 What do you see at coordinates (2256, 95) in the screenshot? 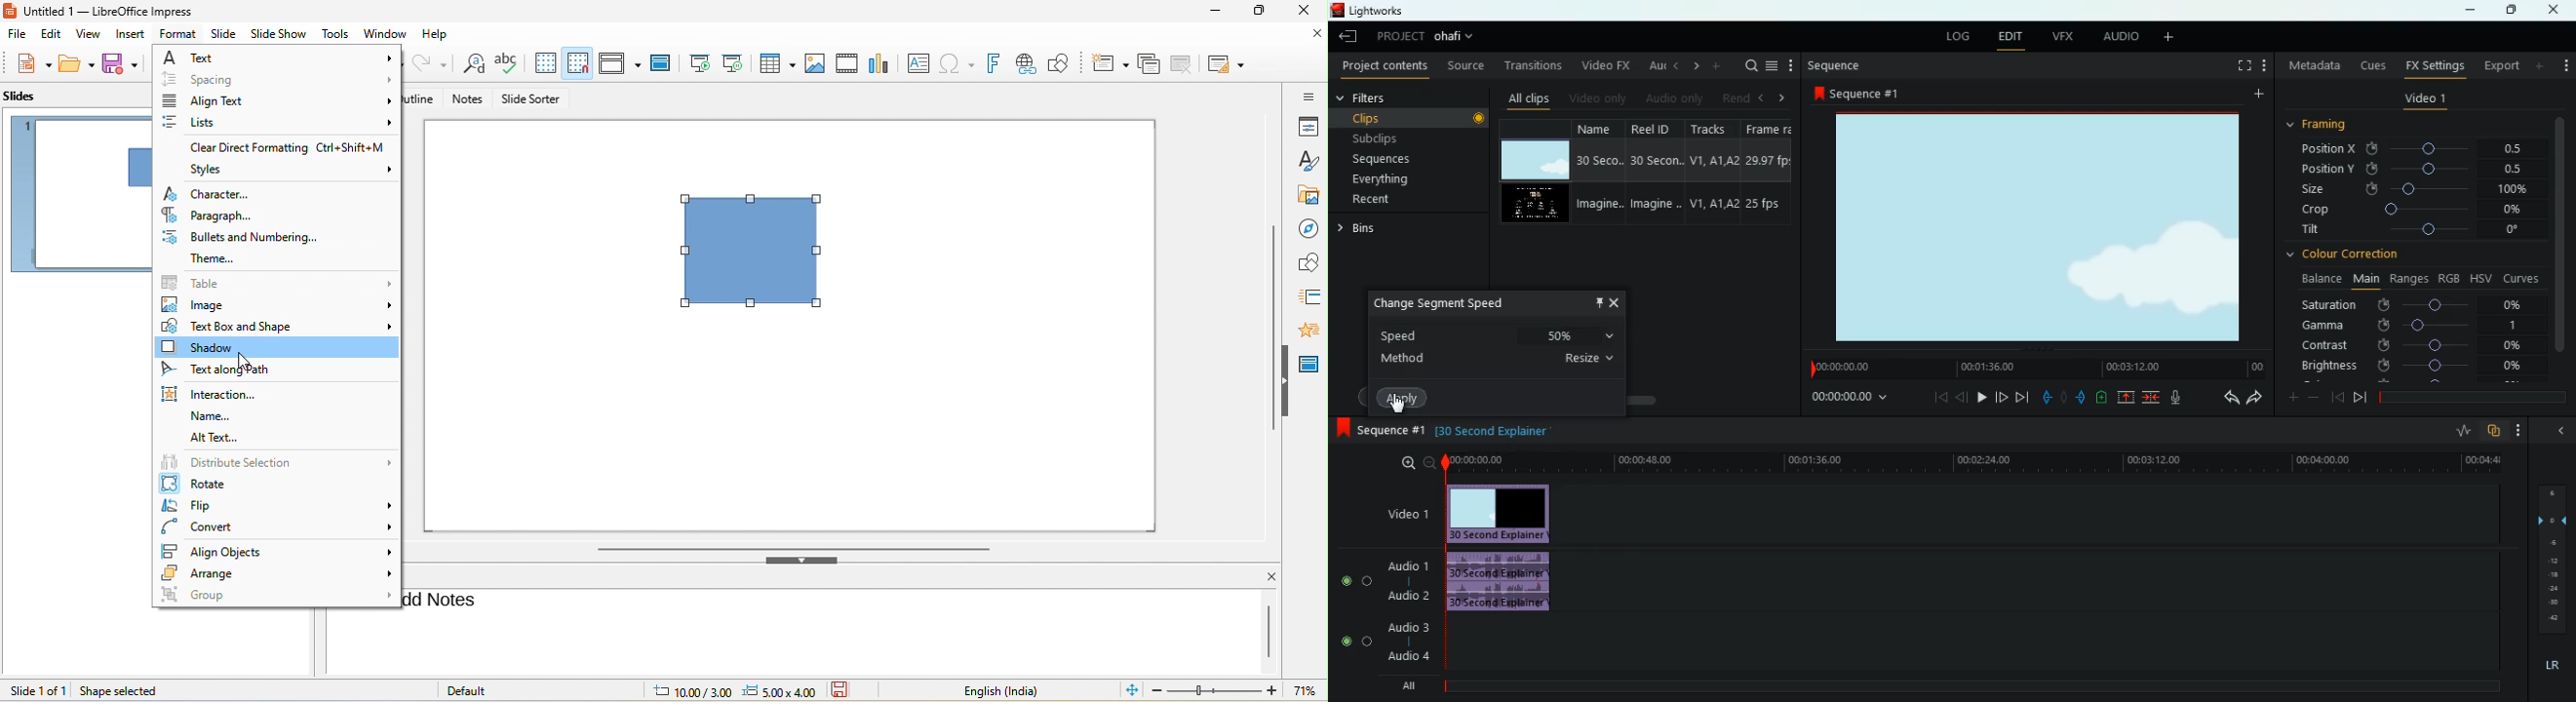
I see `more` at bounding box center [2256, 95].